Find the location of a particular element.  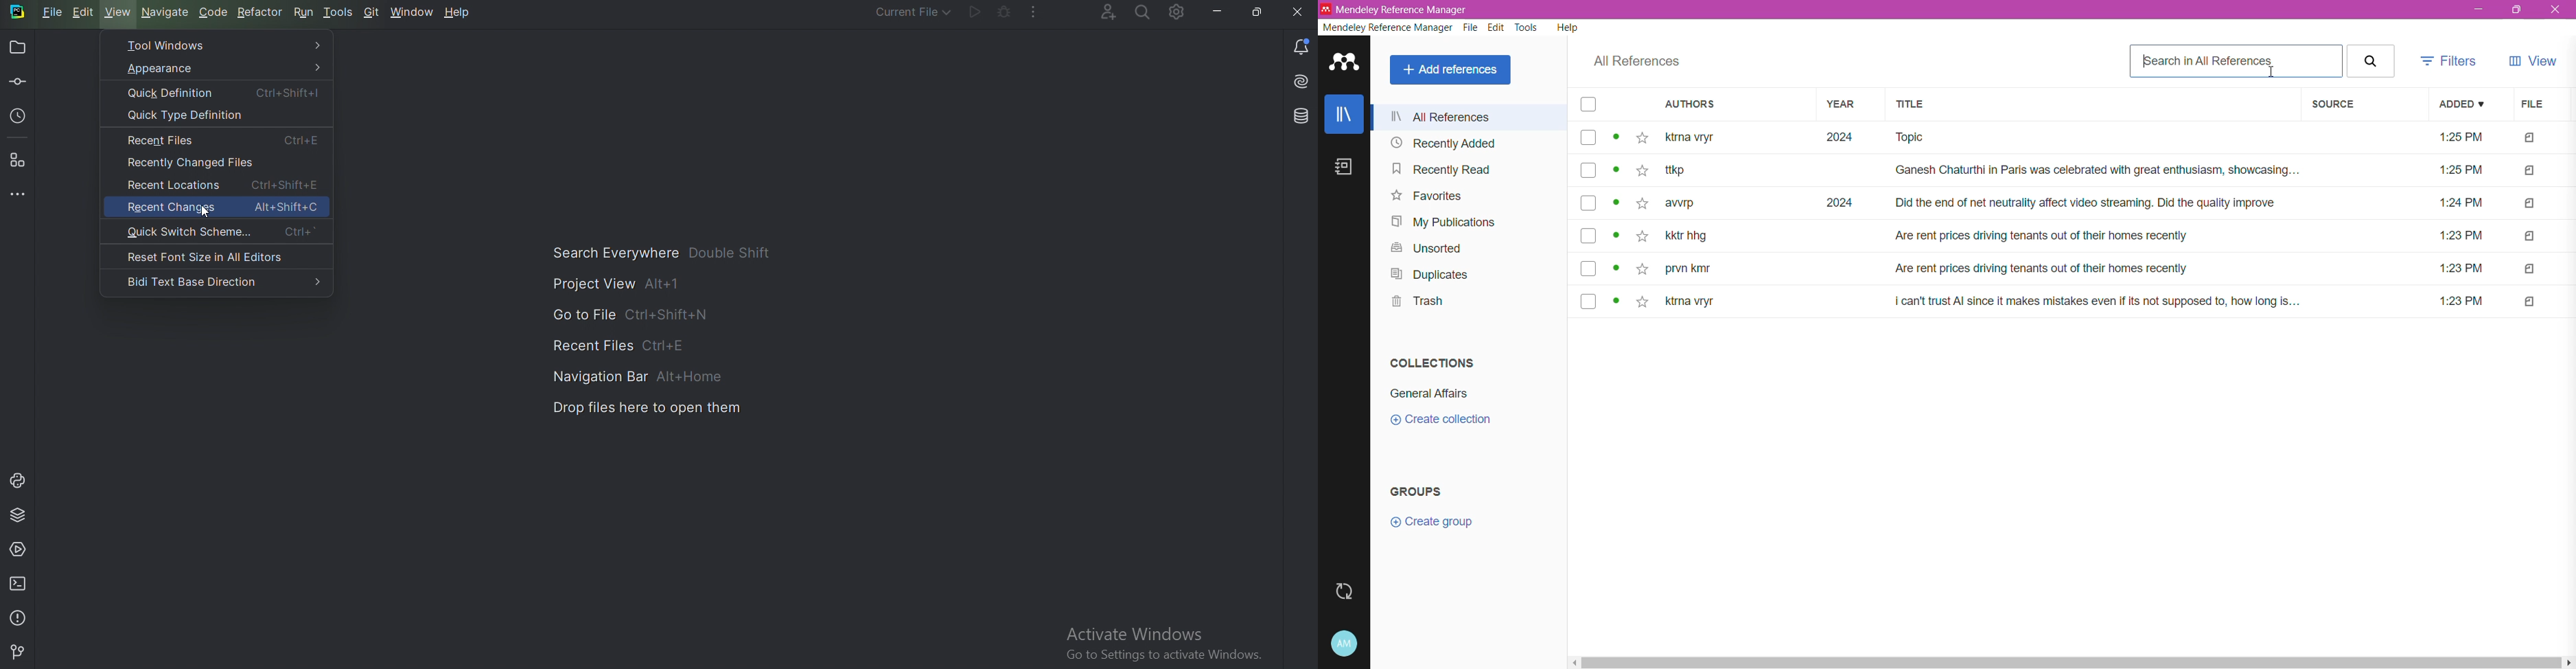

Last Sync is located at coordinates (1345, 594).